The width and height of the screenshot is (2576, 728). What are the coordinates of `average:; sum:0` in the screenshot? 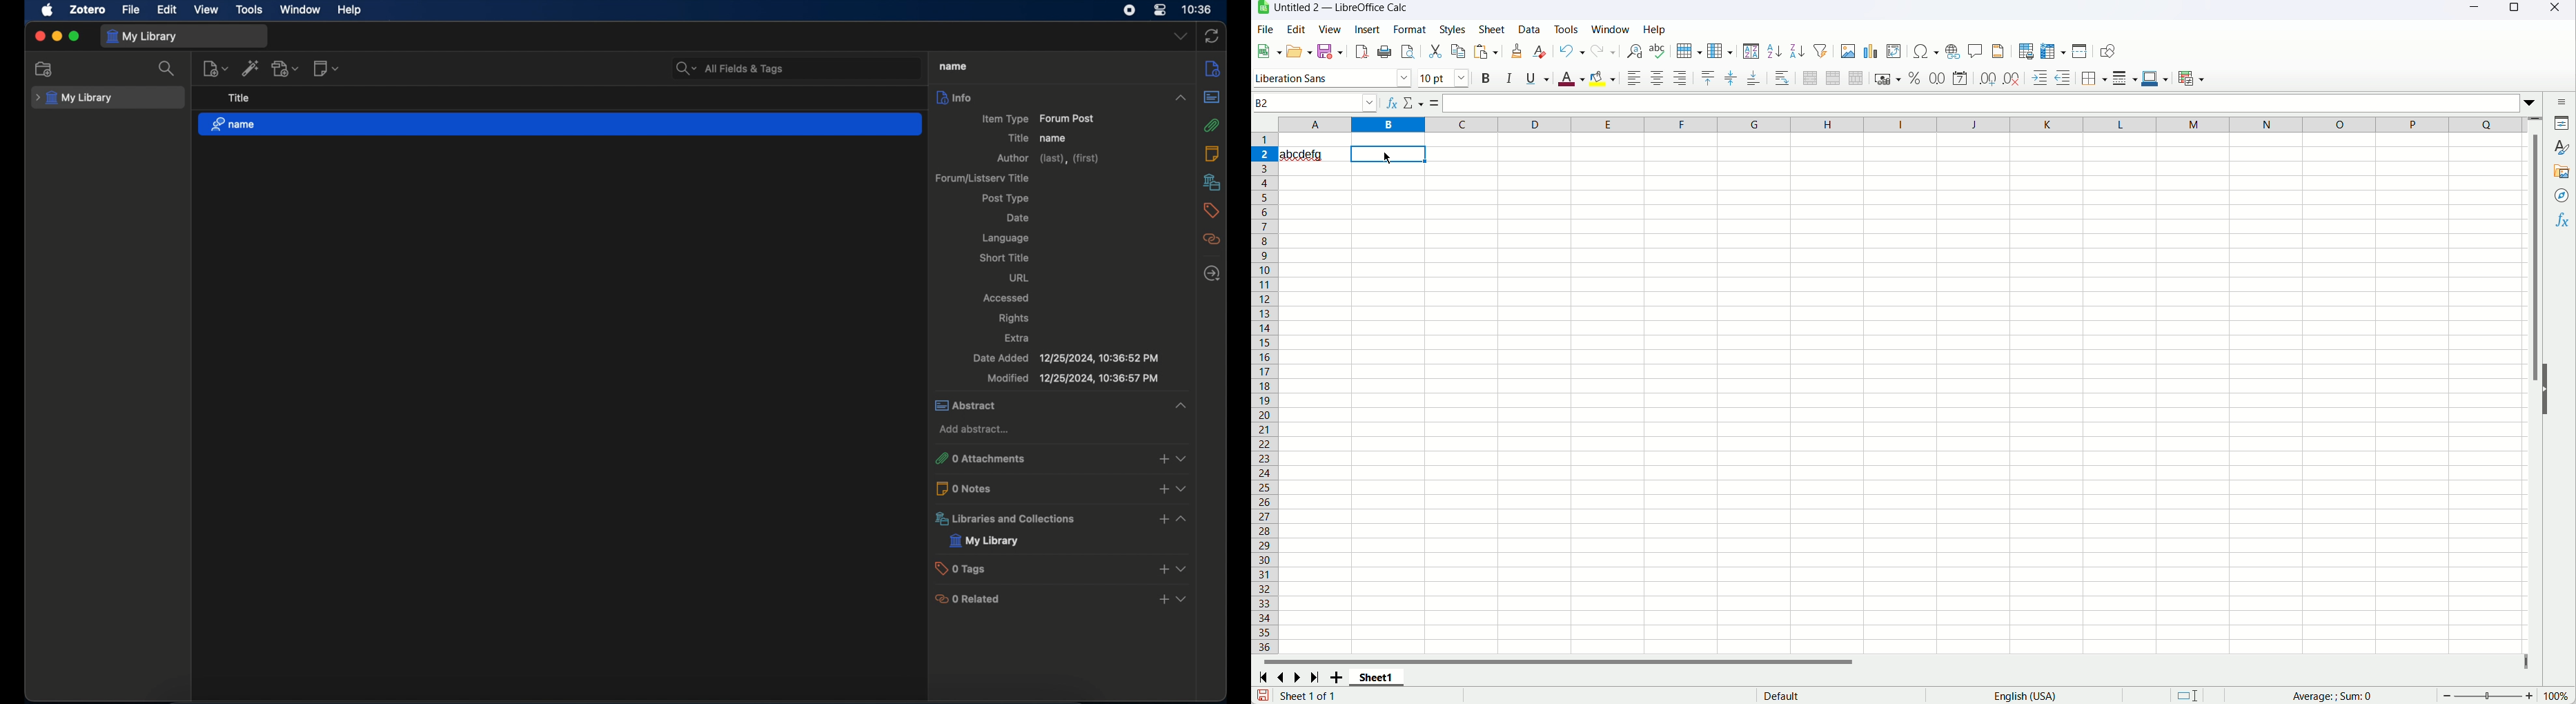 It's located at (2335, 695).